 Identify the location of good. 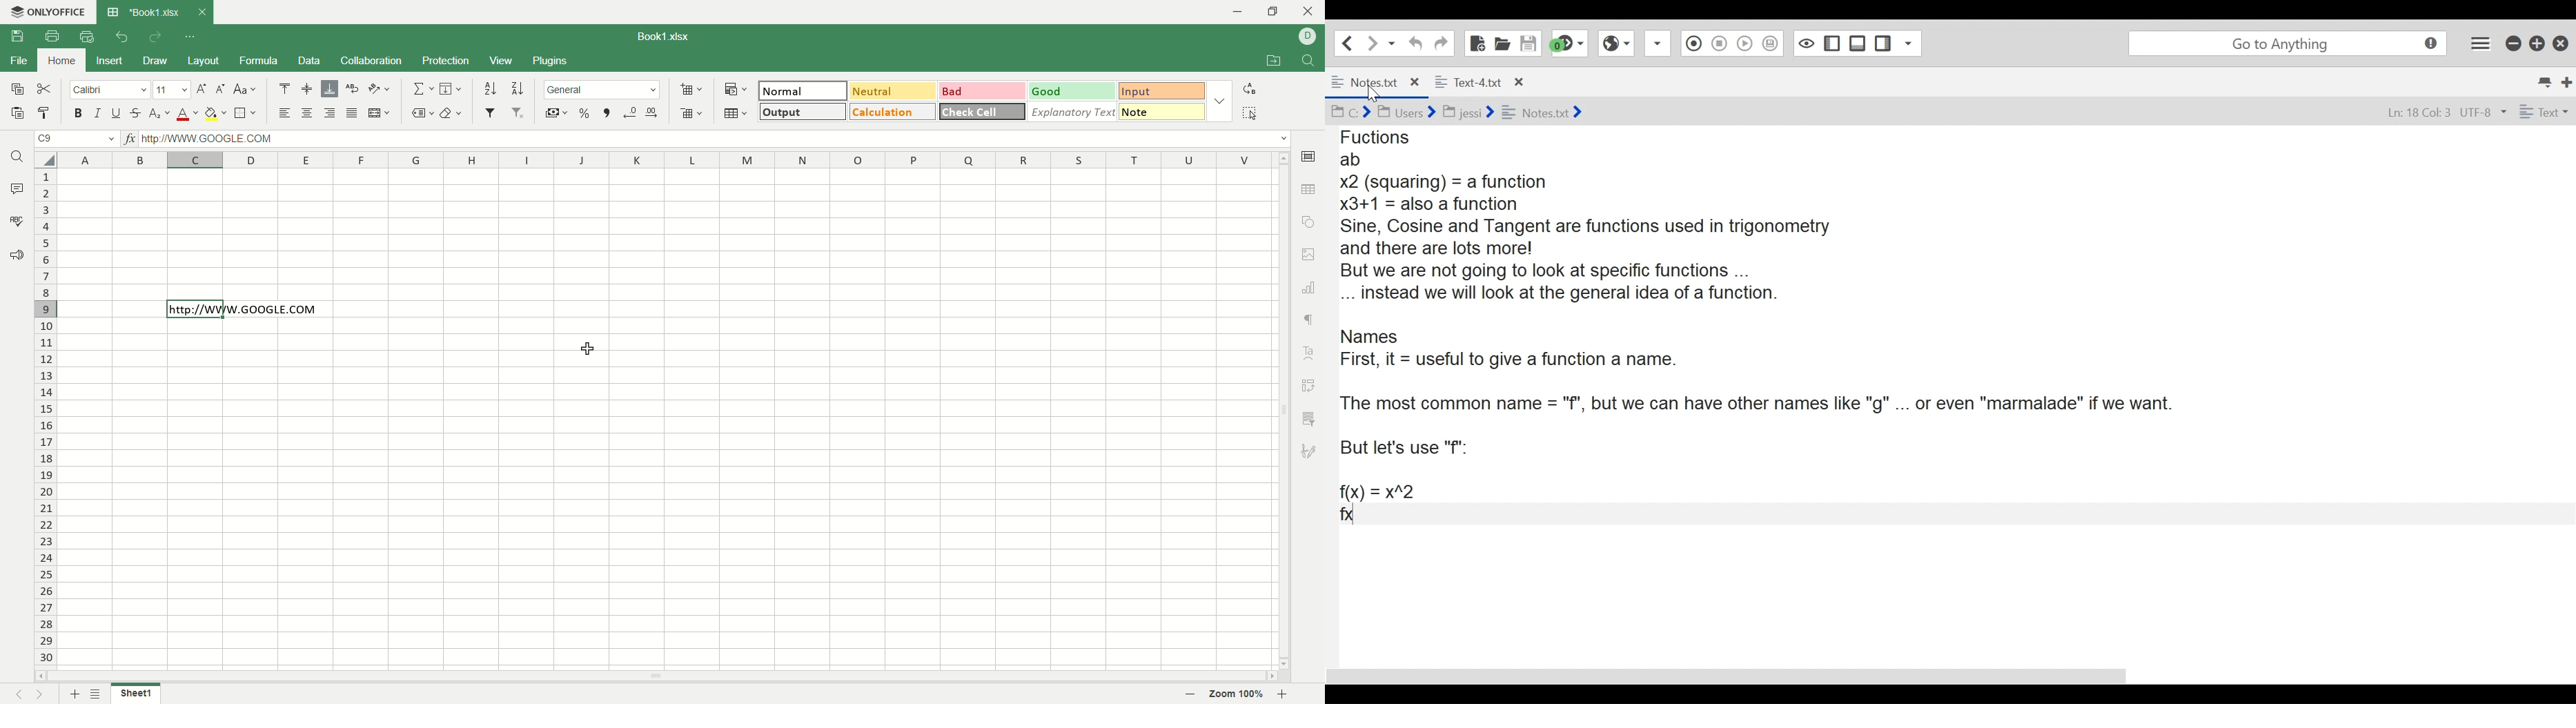
(1071, 90).